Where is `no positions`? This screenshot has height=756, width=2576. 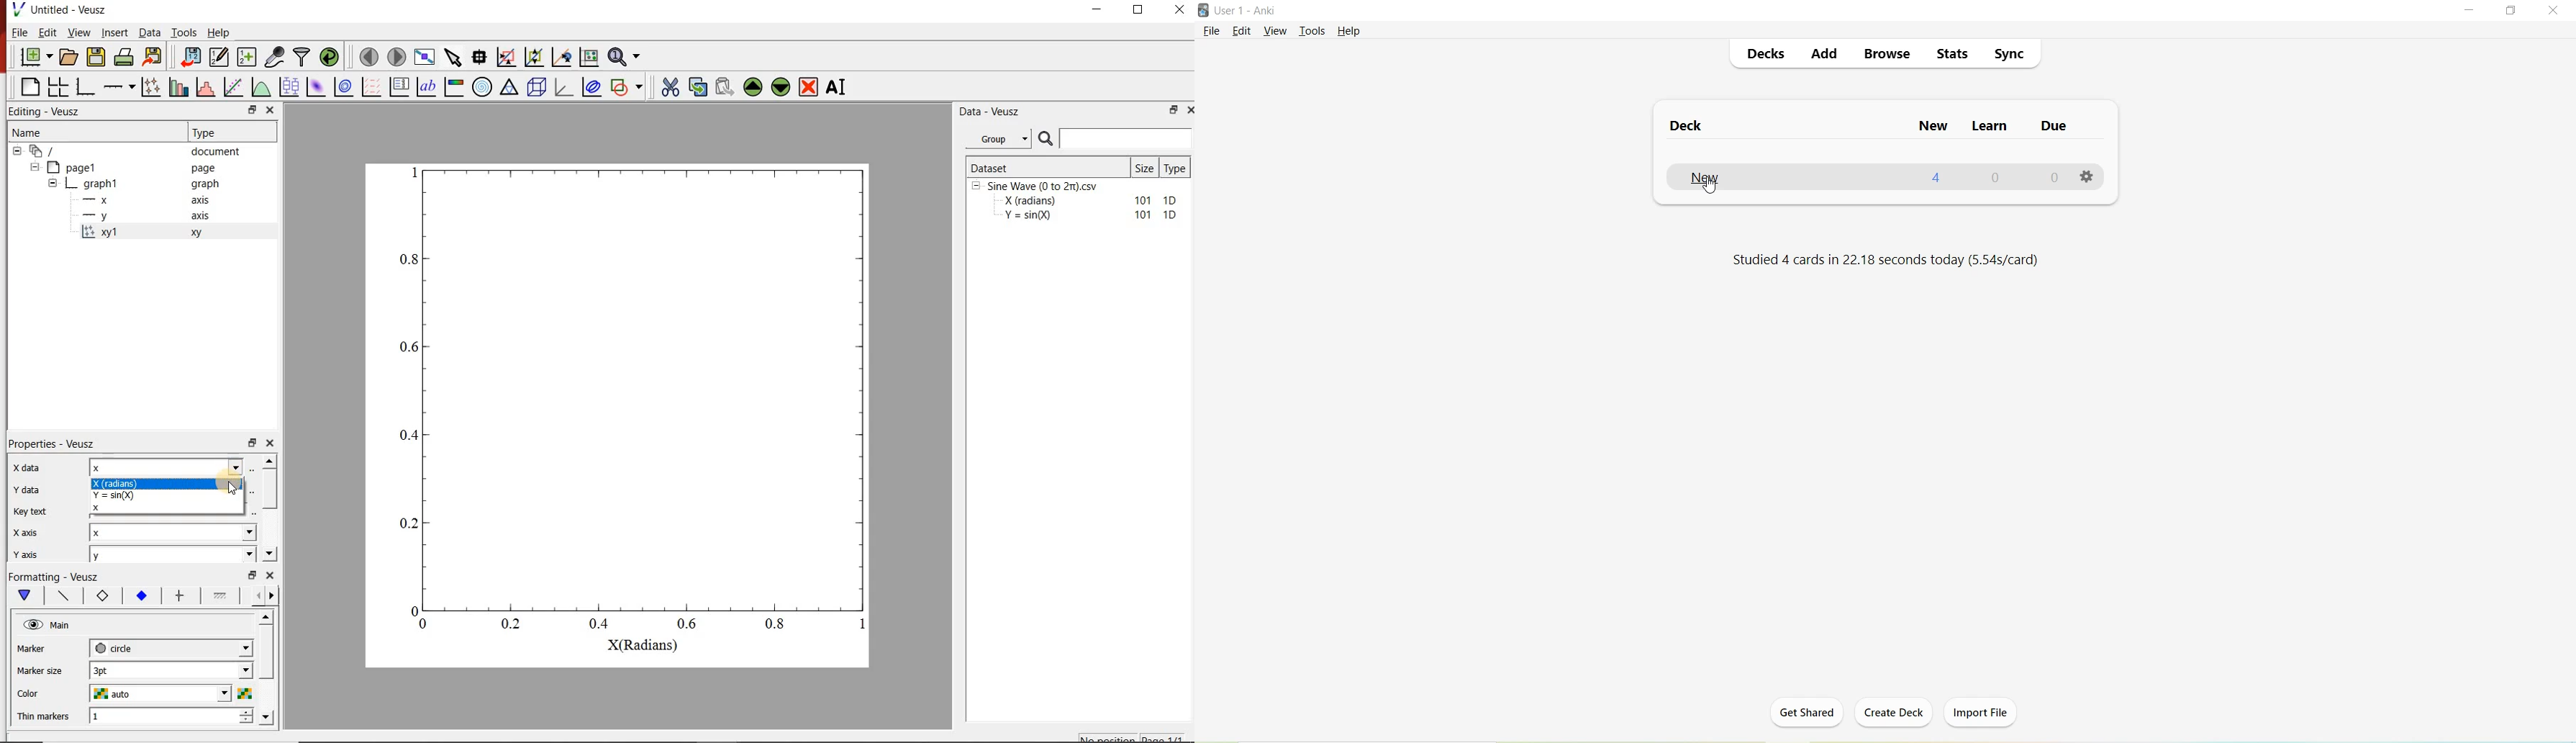
no positions is located at coordinates (1133, 737).